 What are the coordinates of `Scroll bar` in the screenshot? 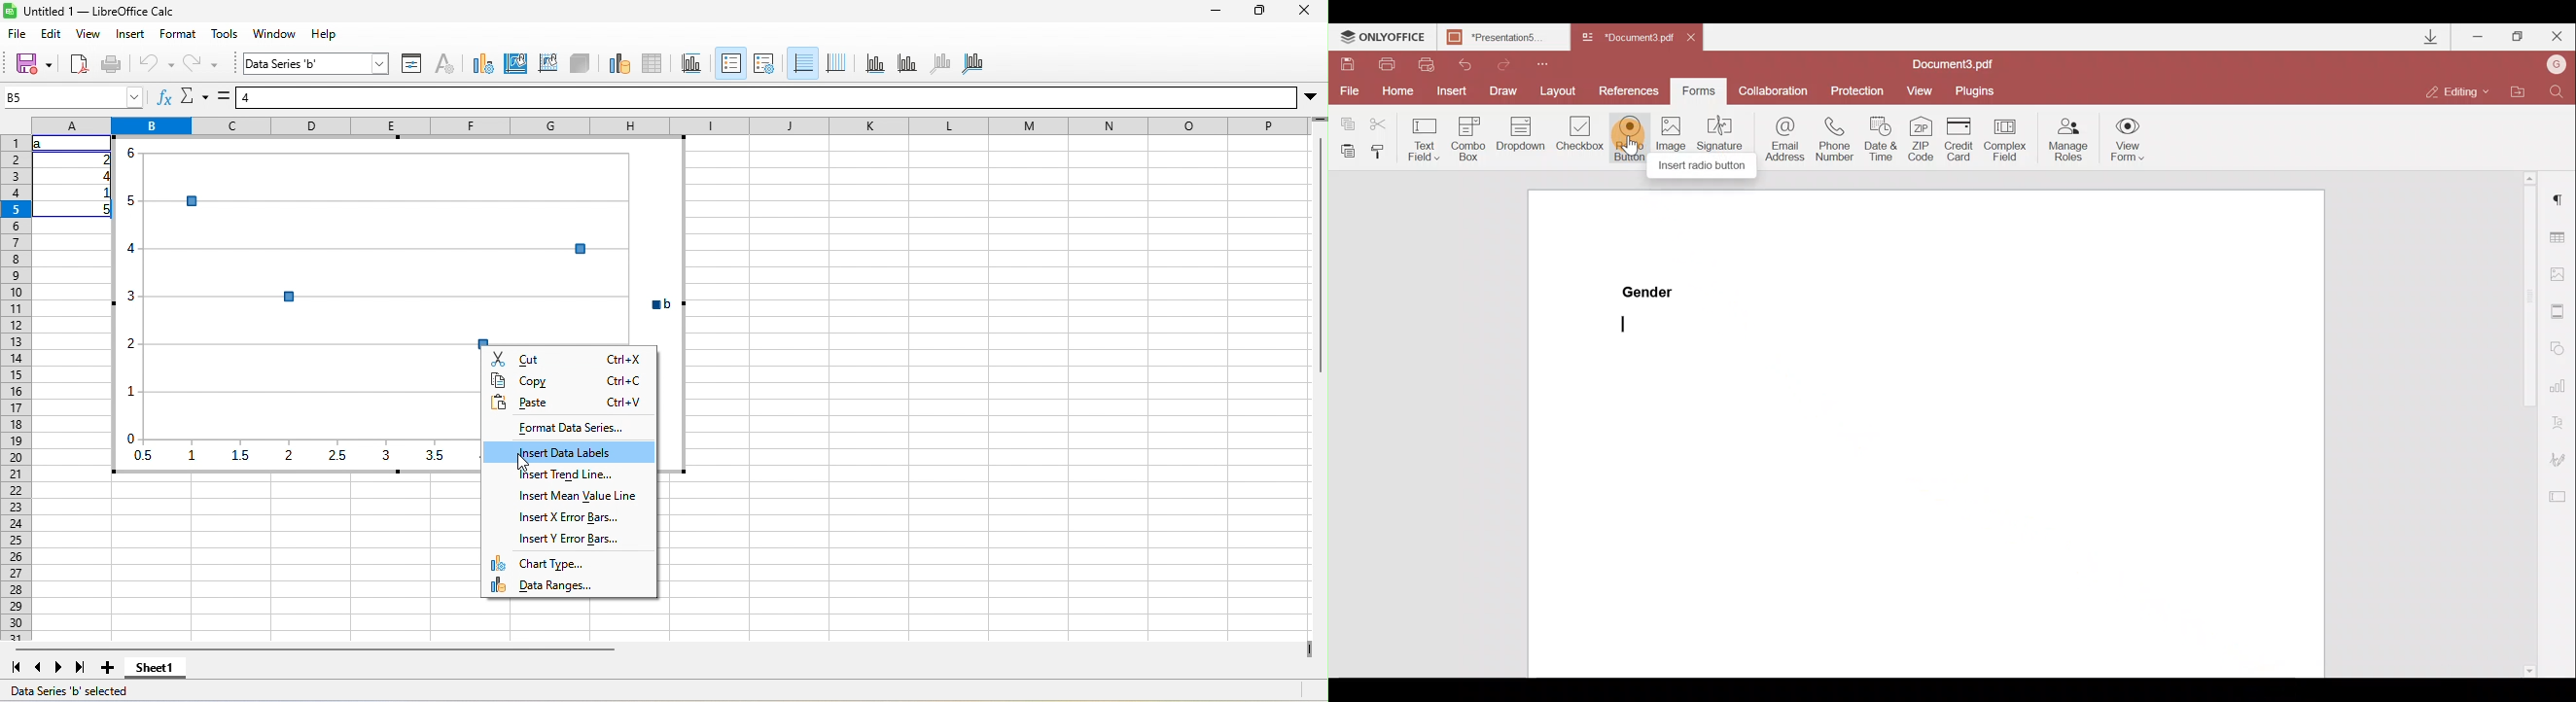 It's located at (2519, 425).